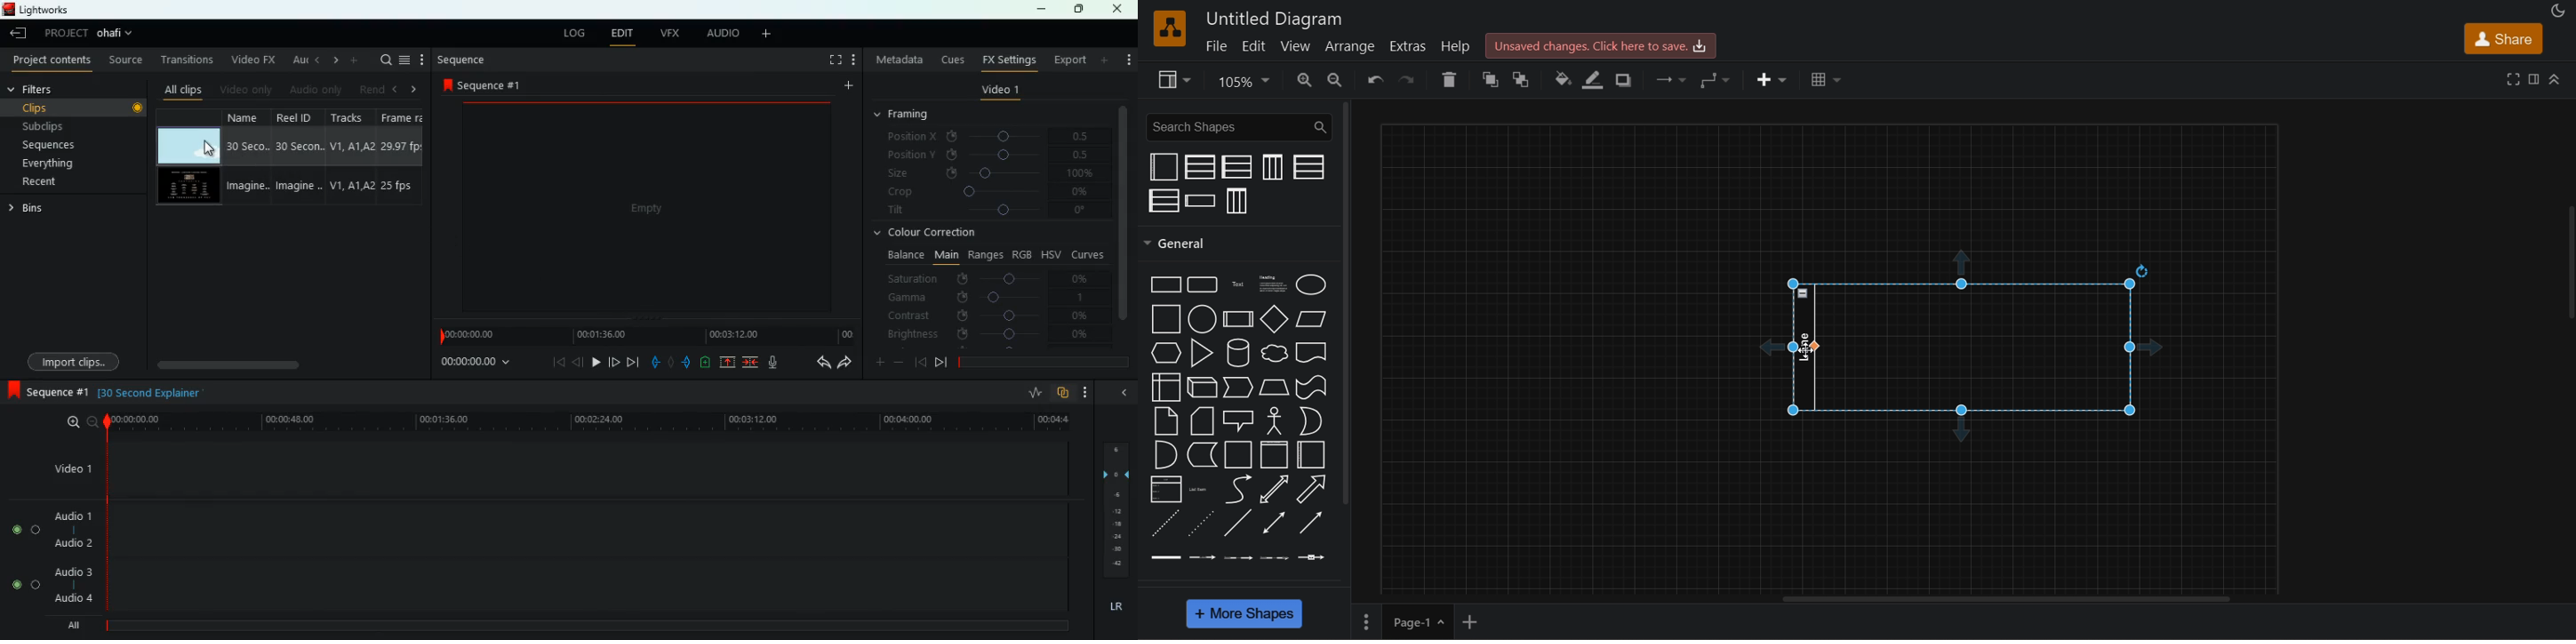 The image size is (2576, 644). What do you see at coordinates (1274, 454) in the screenshot?
I see `vertical container` at bounding box center [1274, 454].